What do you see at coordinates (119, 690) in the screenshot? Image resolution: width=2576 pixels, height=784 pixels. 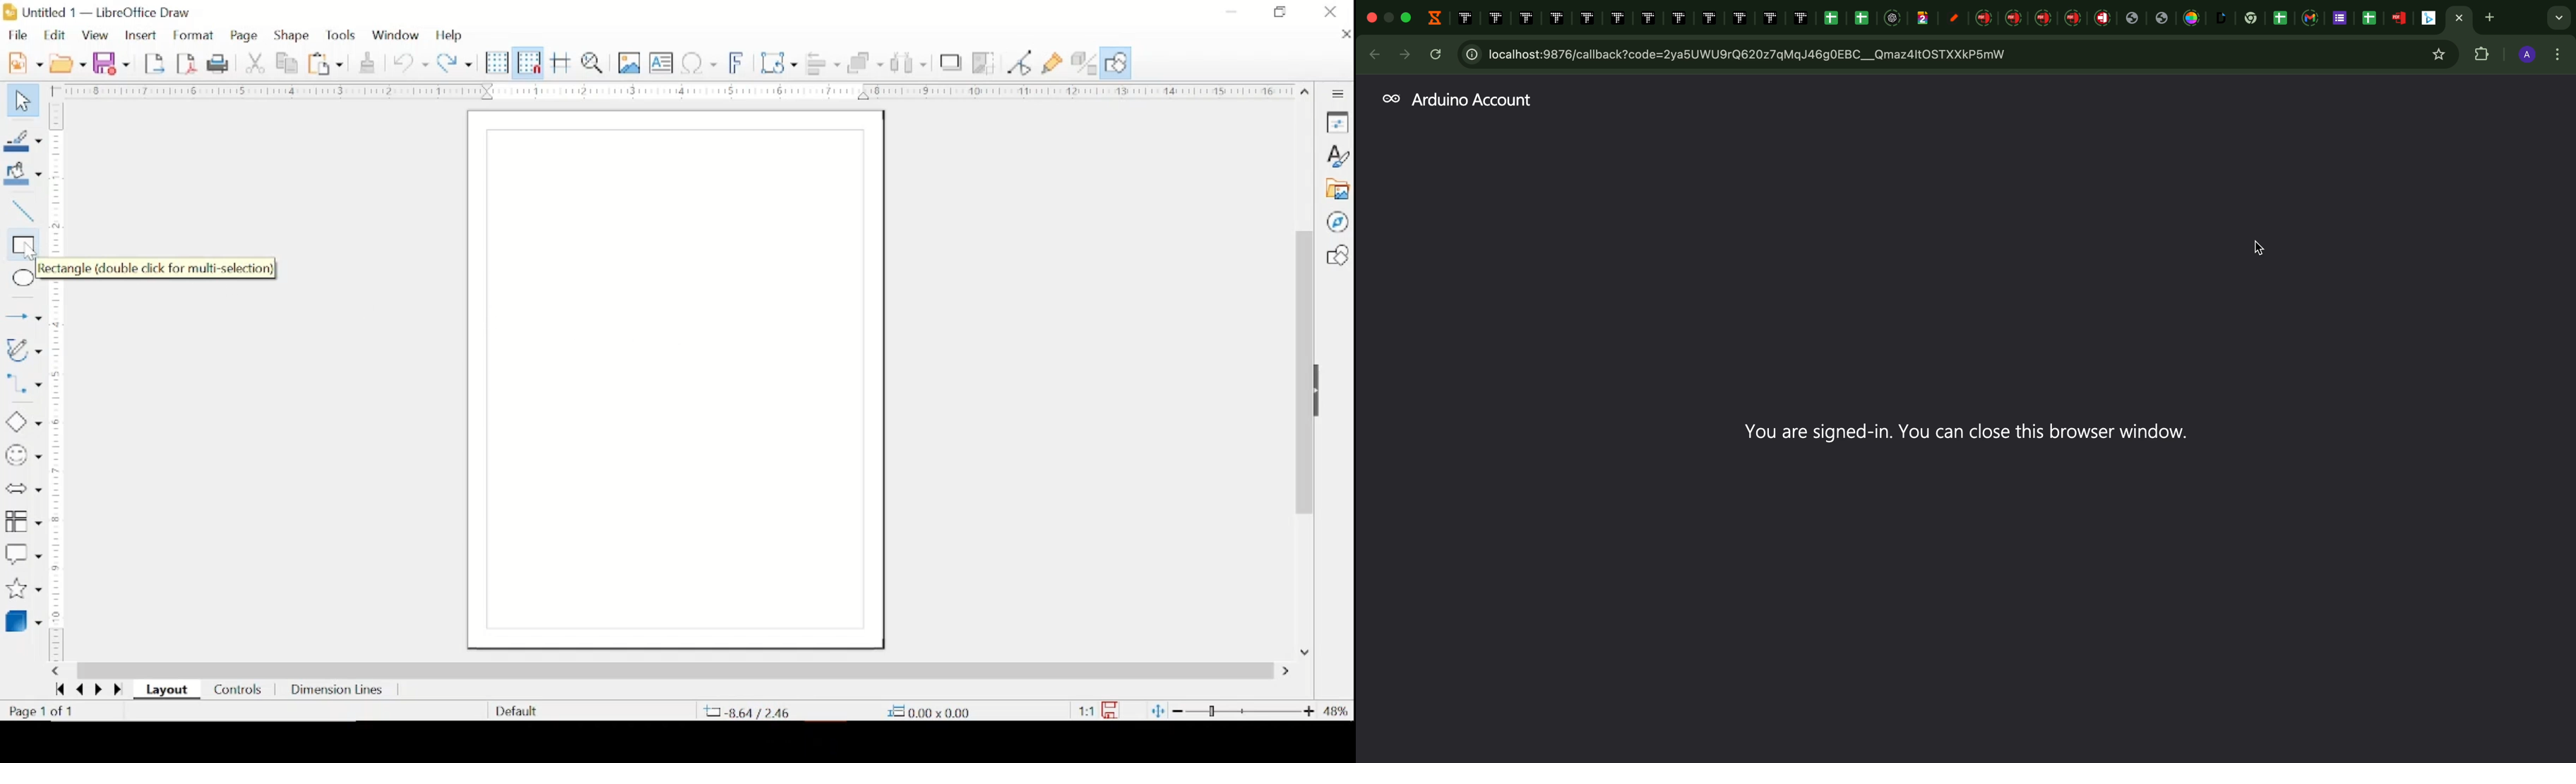 I see `forward` at bounding box center [119, 690].